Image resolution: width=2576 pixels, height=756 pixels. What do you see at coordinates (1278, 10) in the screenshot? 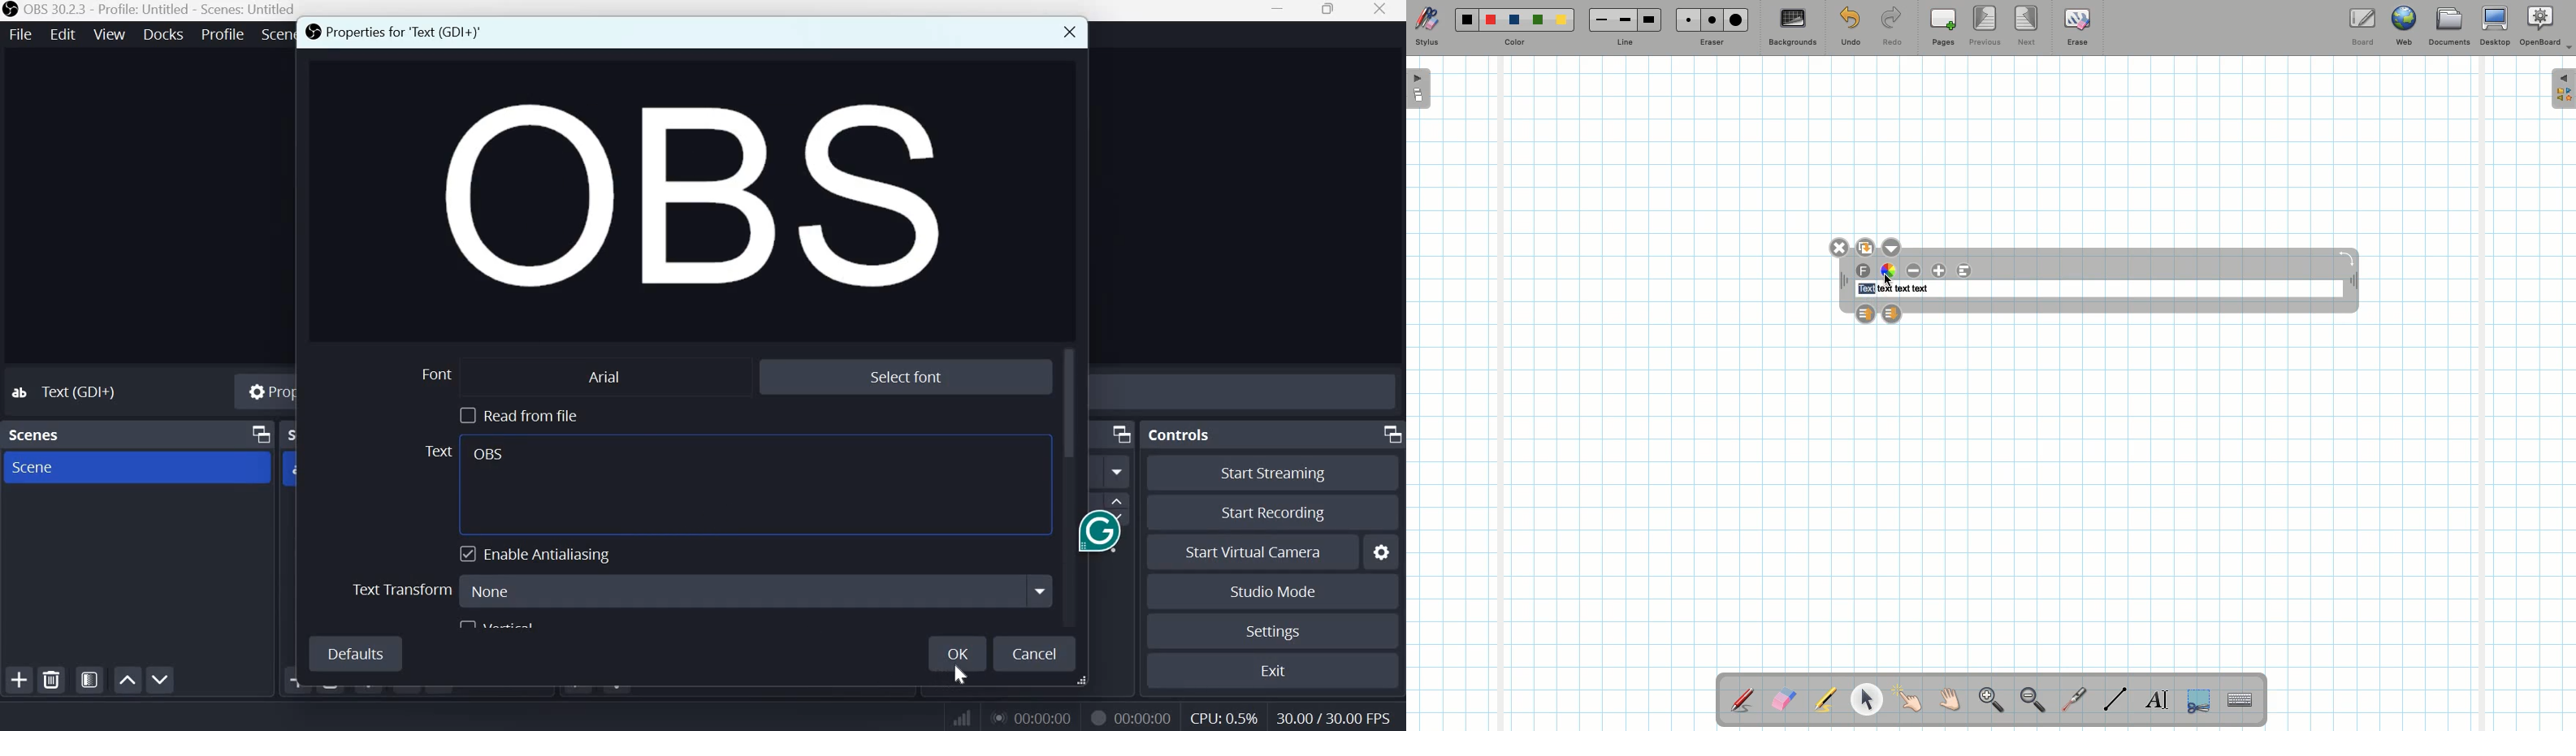
I see `Minimize` at bounding box center [1278, 10].